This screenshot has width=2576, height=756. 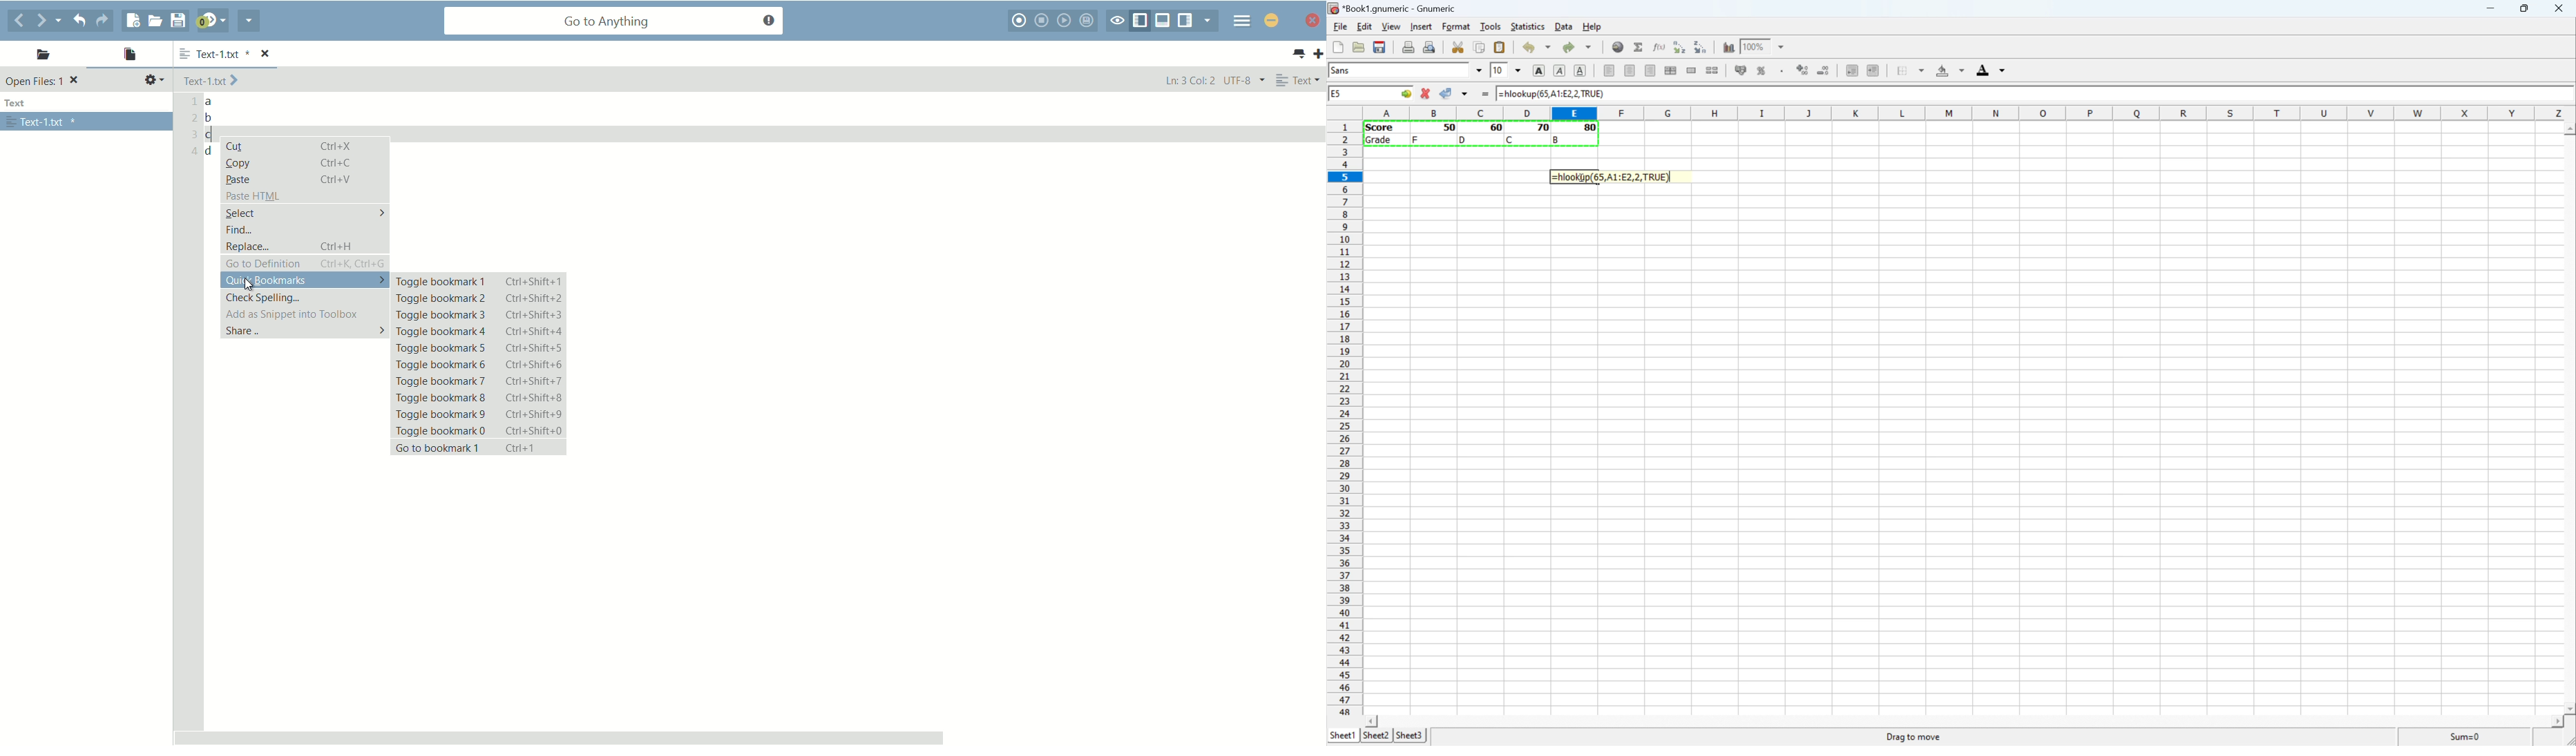 What do you see at coordinates (180, 20) in the screenshot?
I see `save file` at bounding box center [180, 20].